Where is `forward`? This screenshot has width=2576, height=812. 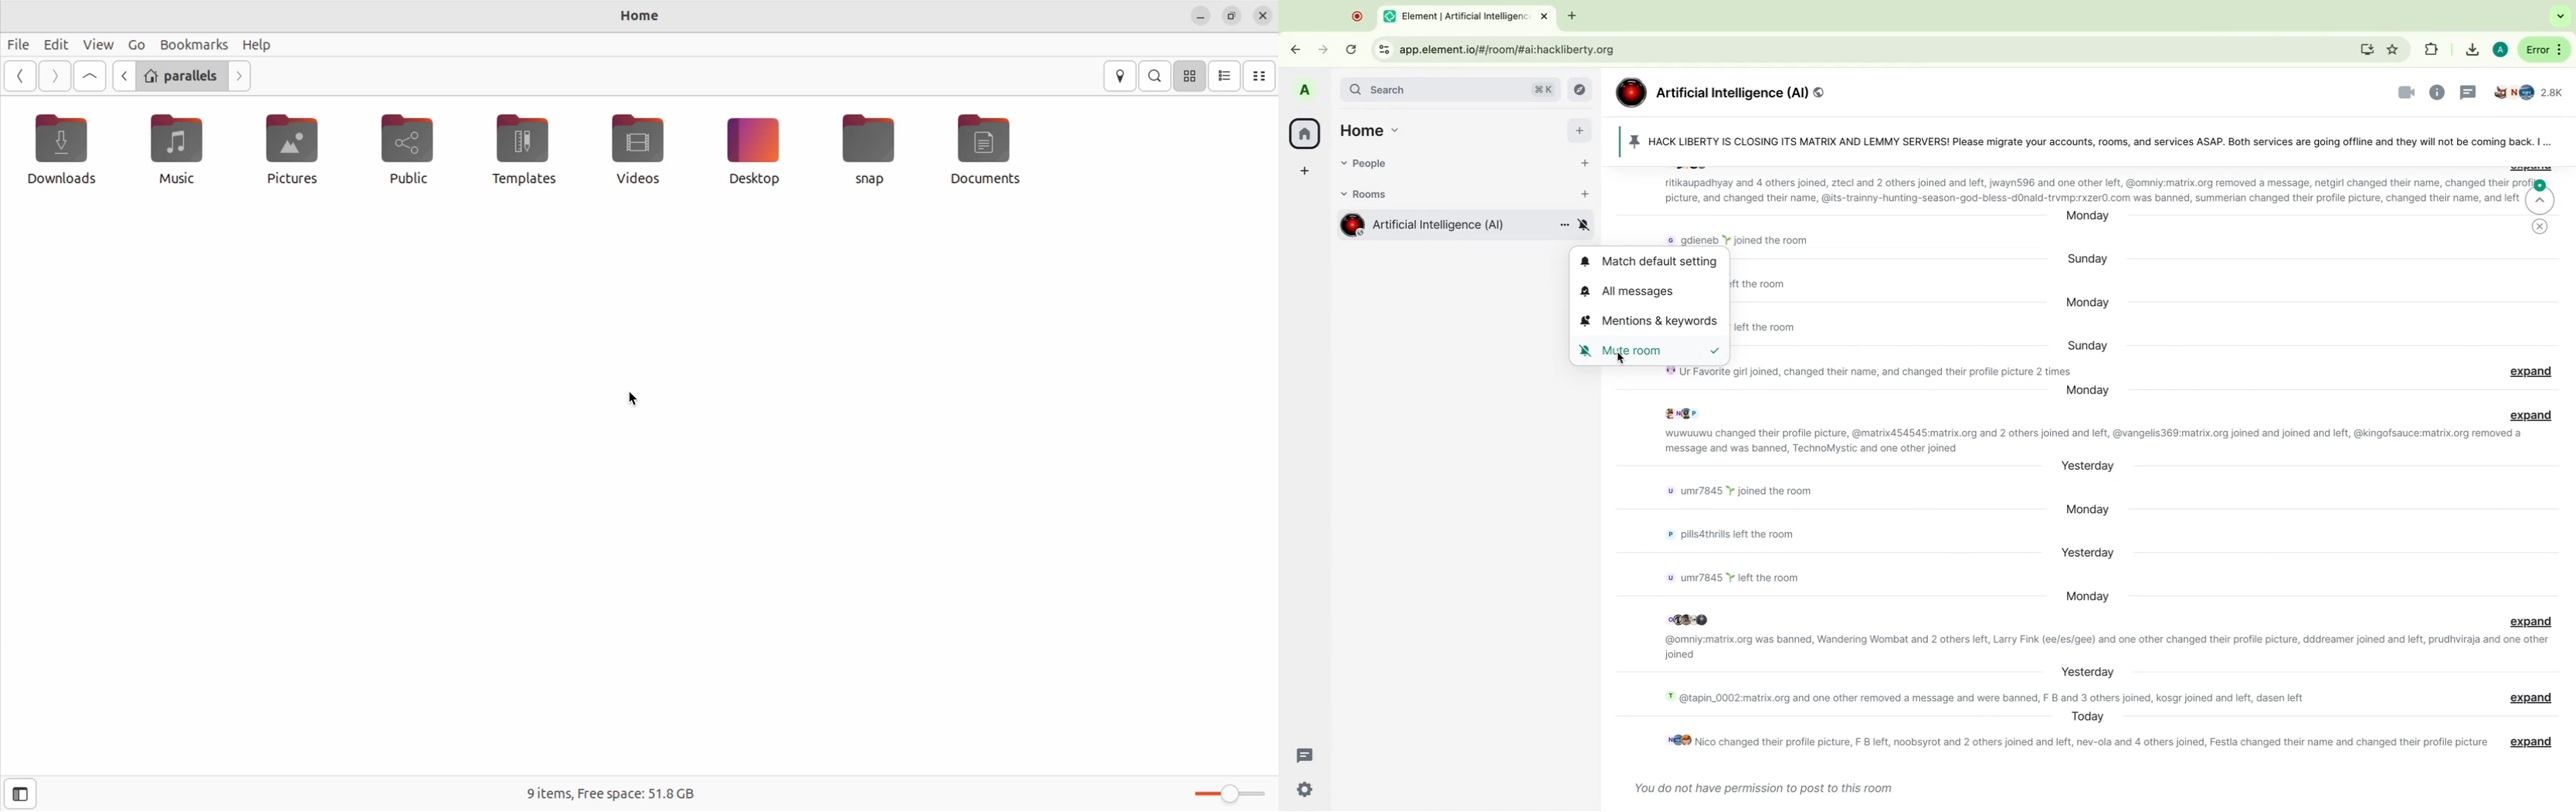 forward is located at coordinates (1321, 49).